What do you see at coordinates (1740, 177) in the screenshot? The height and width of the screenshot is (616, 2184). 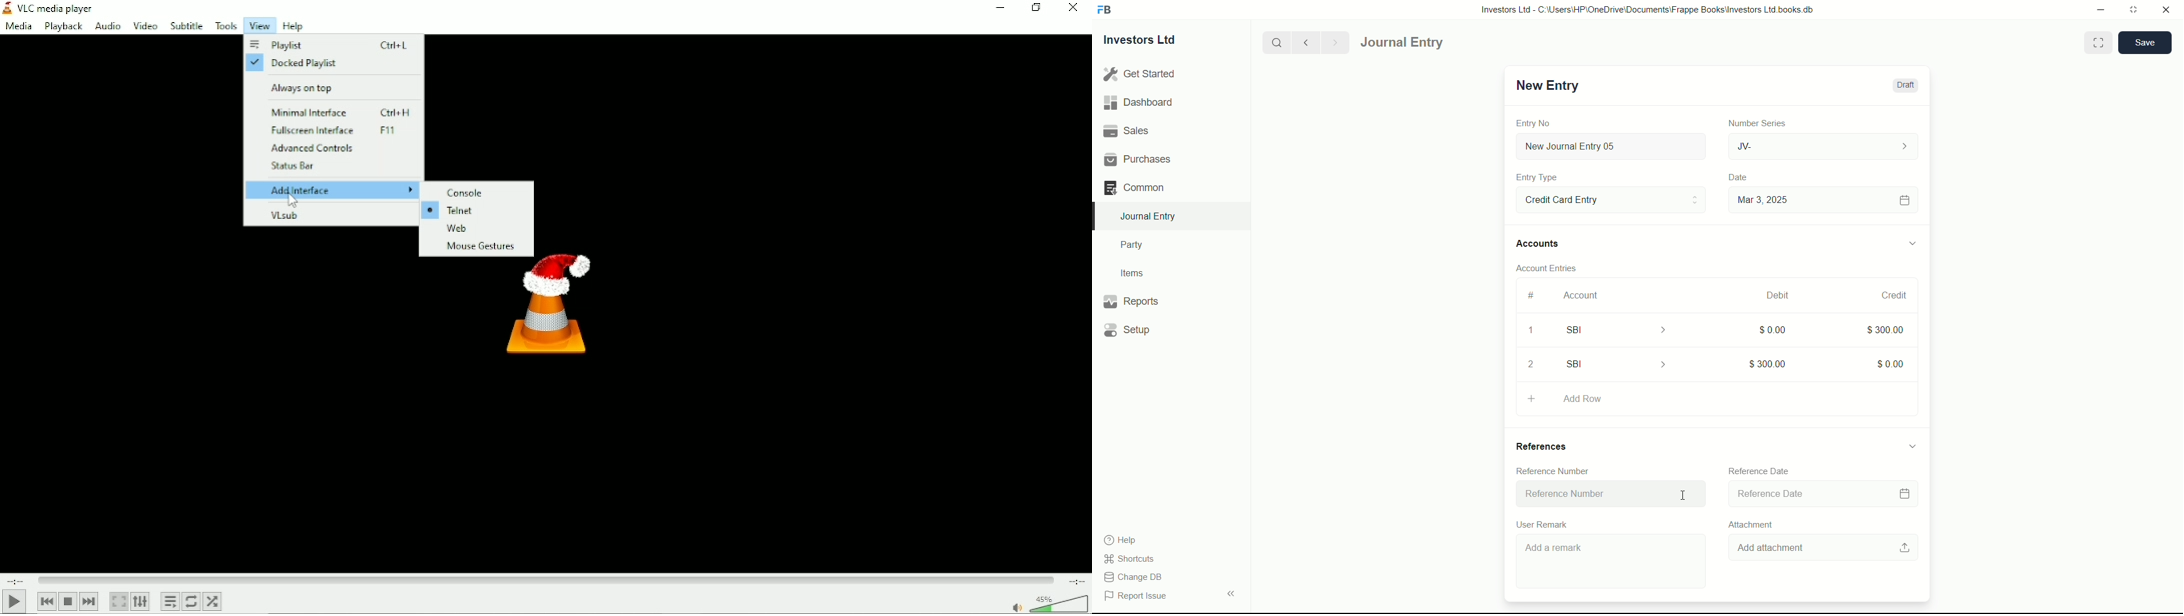 I see `Date` at bounding box center [1740, 177].